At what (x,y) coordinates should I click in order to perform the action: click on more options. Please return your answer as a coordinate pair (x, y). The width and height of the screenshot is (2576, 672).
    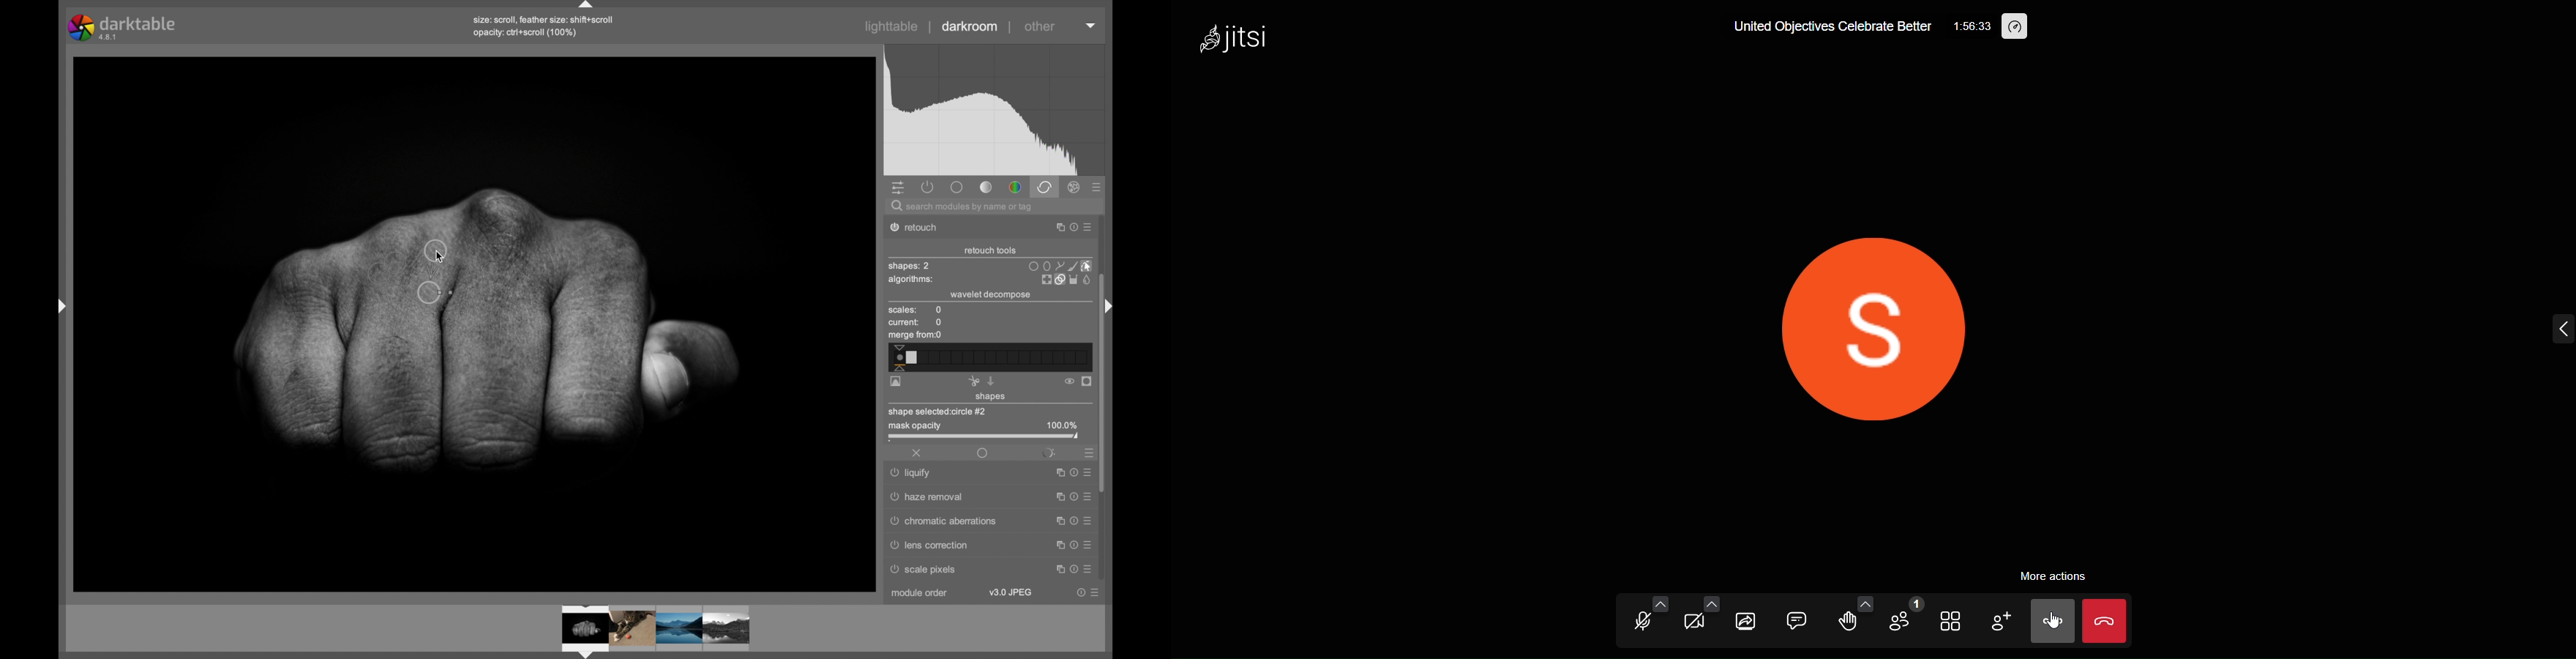
    Looking at the image, I should click on (1087, 569).